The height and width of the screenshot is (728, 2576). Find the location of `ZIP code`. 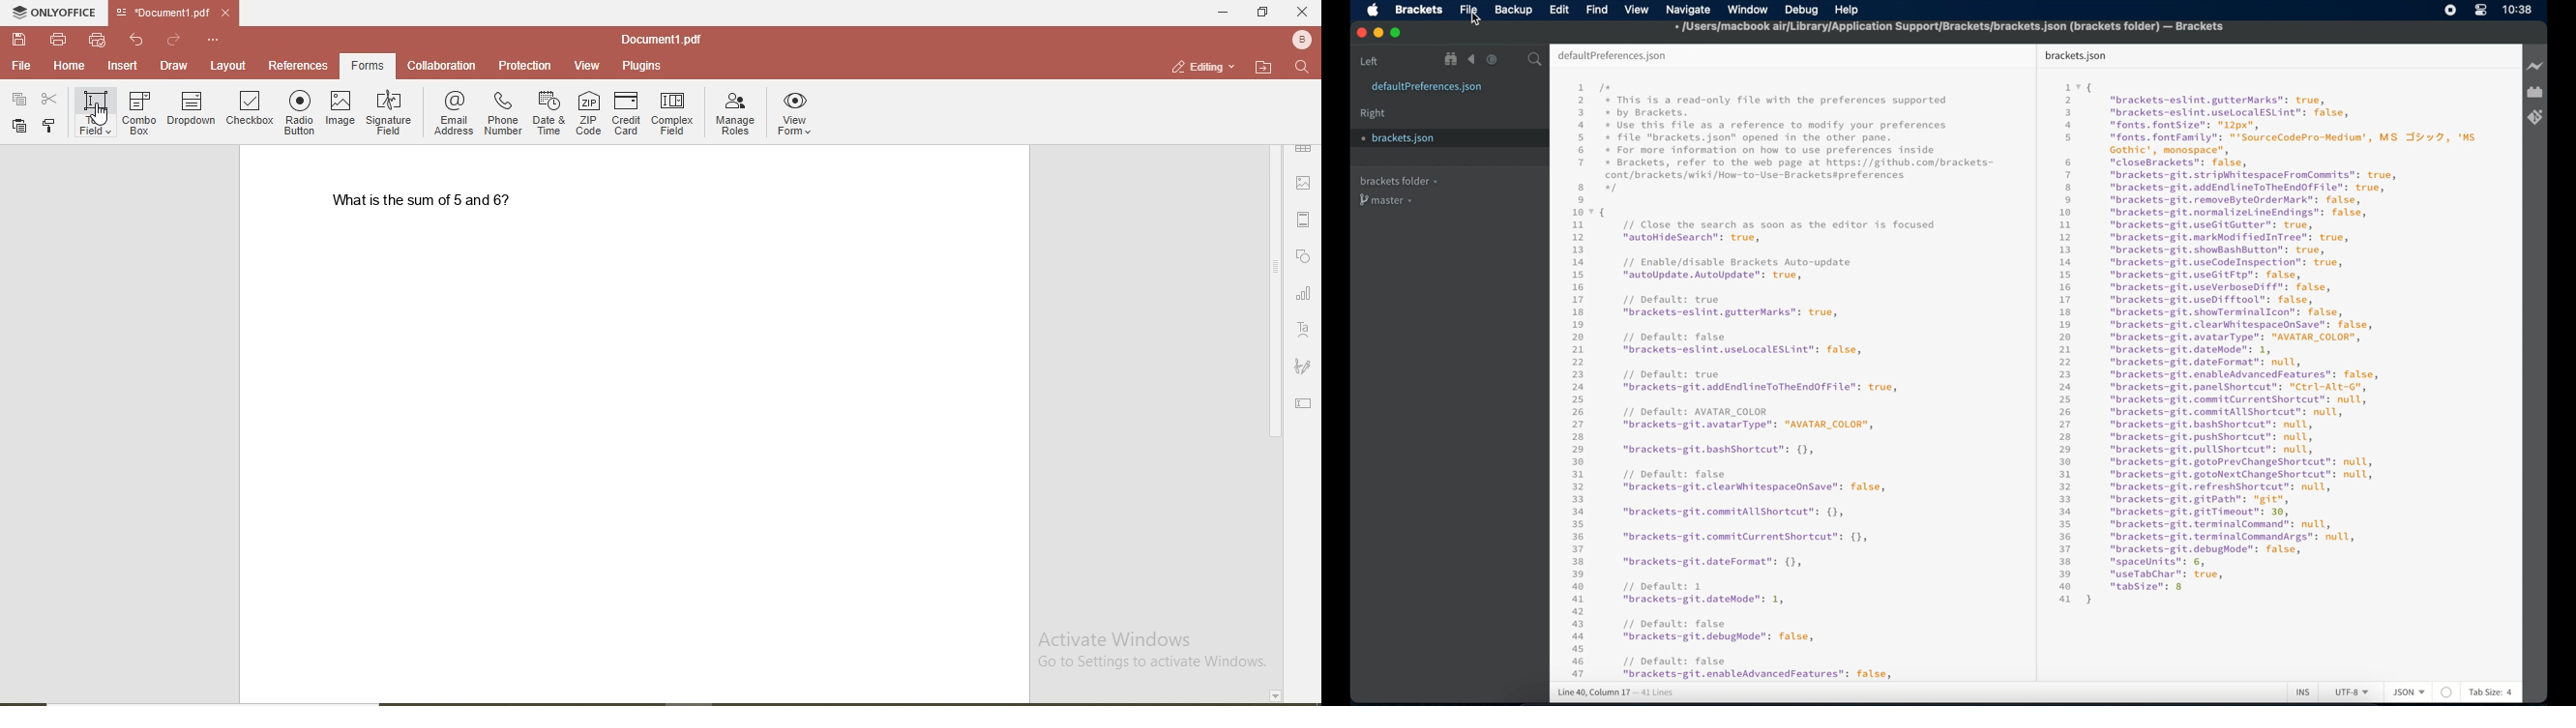

ZIP code is located at coordinates (587, 111).